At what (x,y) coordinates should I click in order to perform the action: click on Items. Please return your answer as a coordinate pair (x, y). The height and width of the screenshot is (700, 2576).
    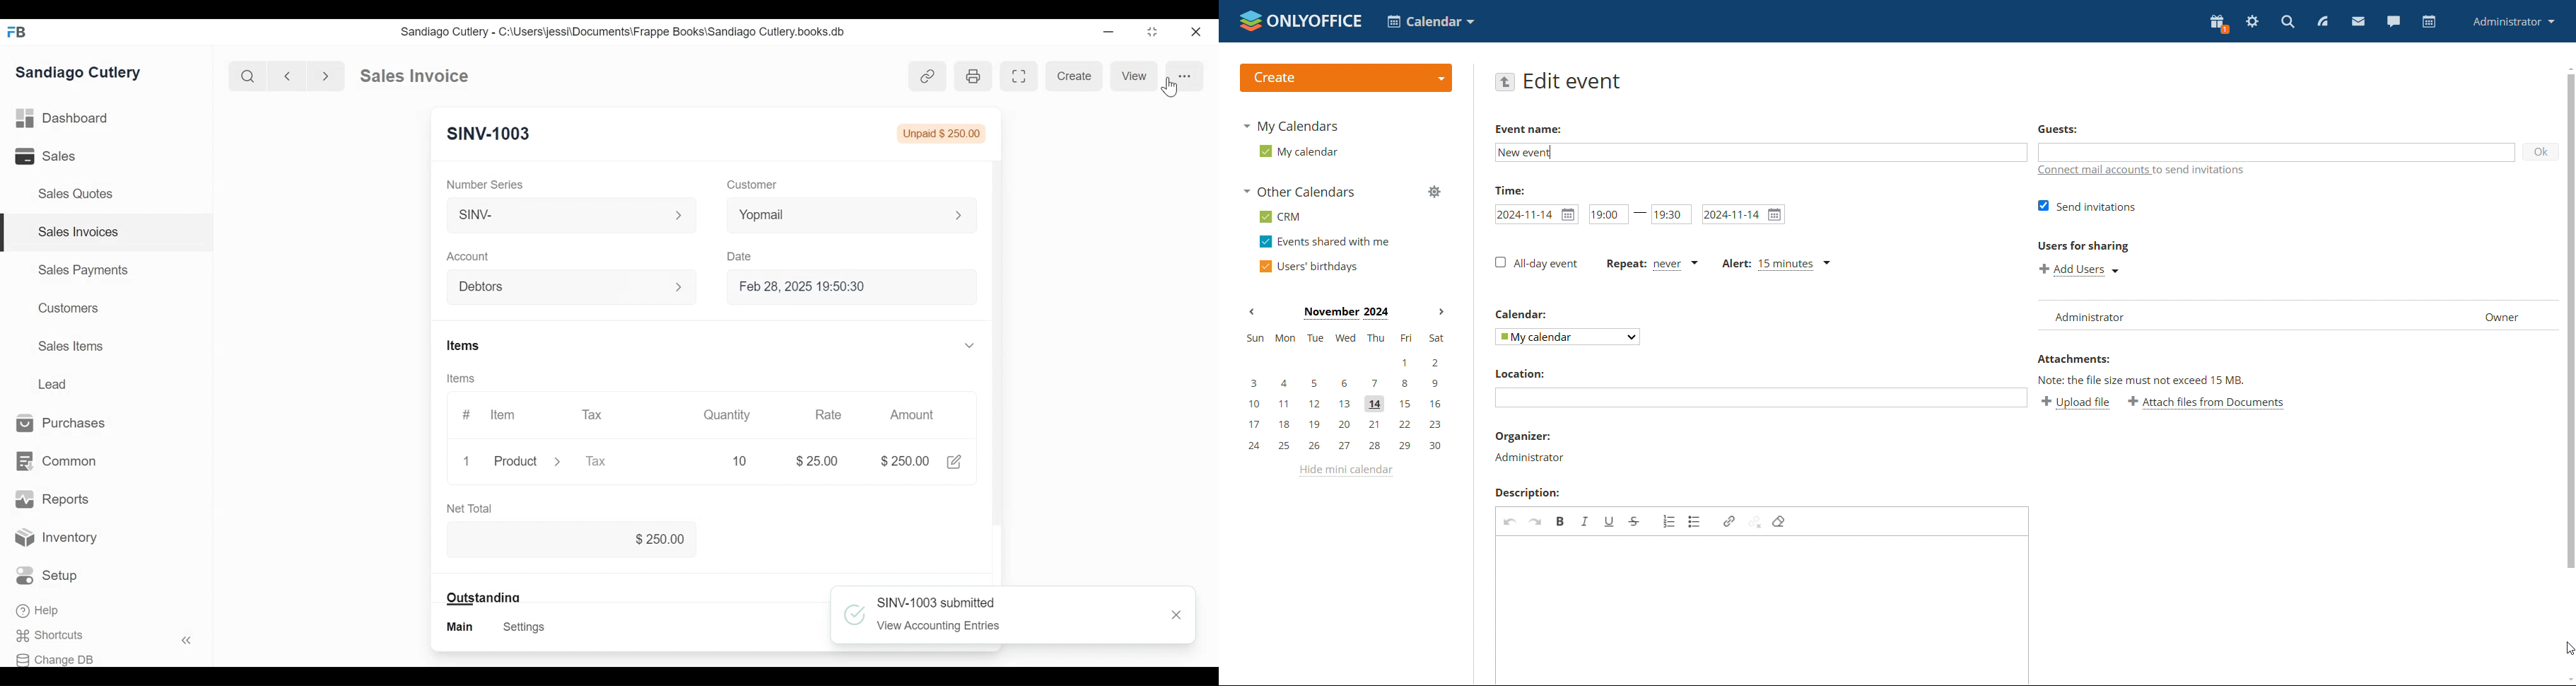
    Looking at the image, I should click on (465, 342).